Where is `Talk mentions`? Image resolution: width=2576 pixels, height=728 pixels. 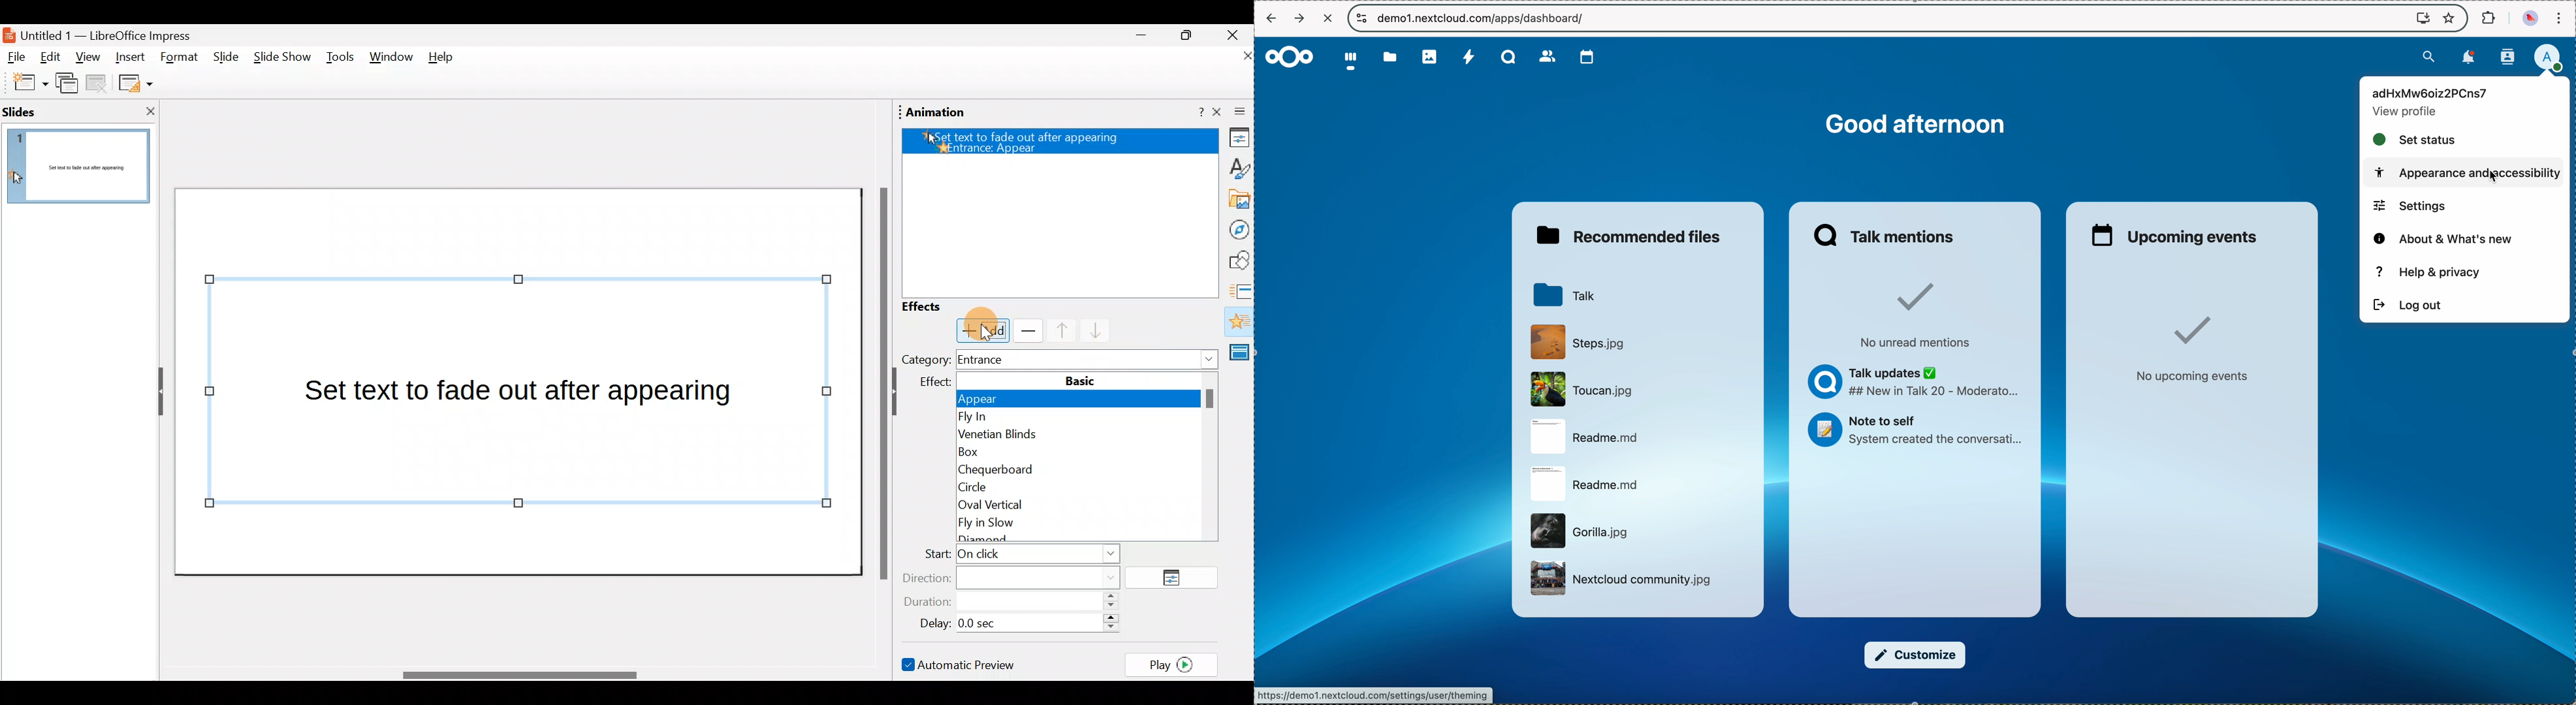
Talk mentions is located at coordinates (1887, 235).